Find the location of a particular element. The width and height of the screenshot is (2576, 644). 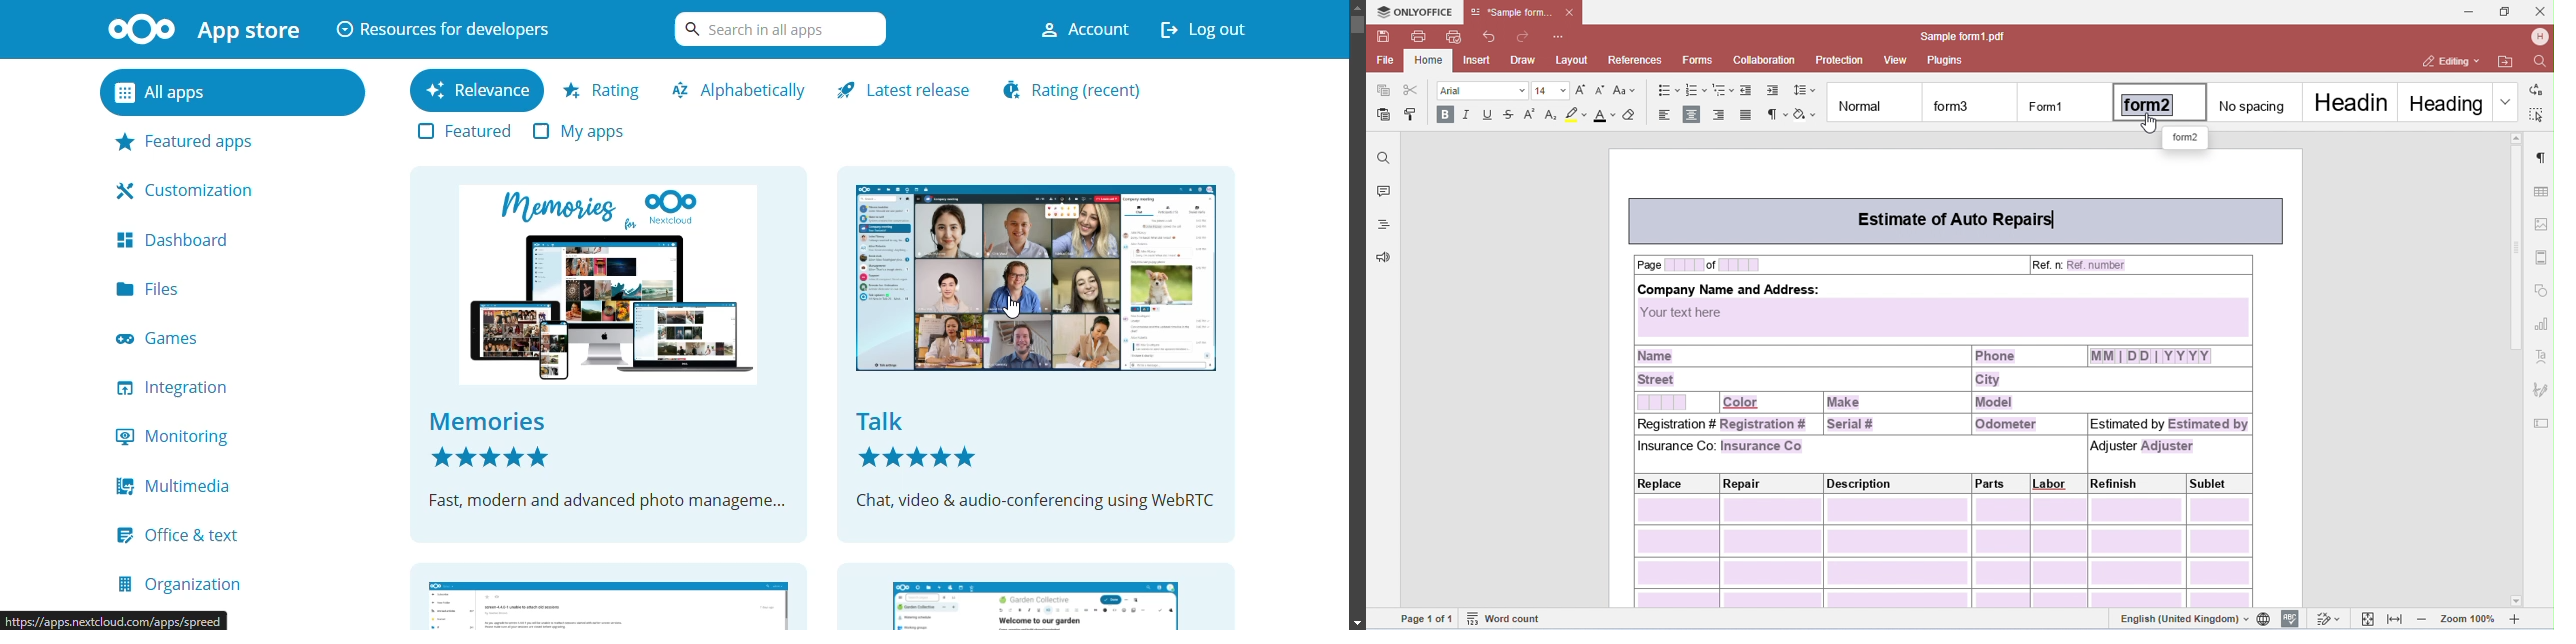

featured is located at coordinates (449, 131).